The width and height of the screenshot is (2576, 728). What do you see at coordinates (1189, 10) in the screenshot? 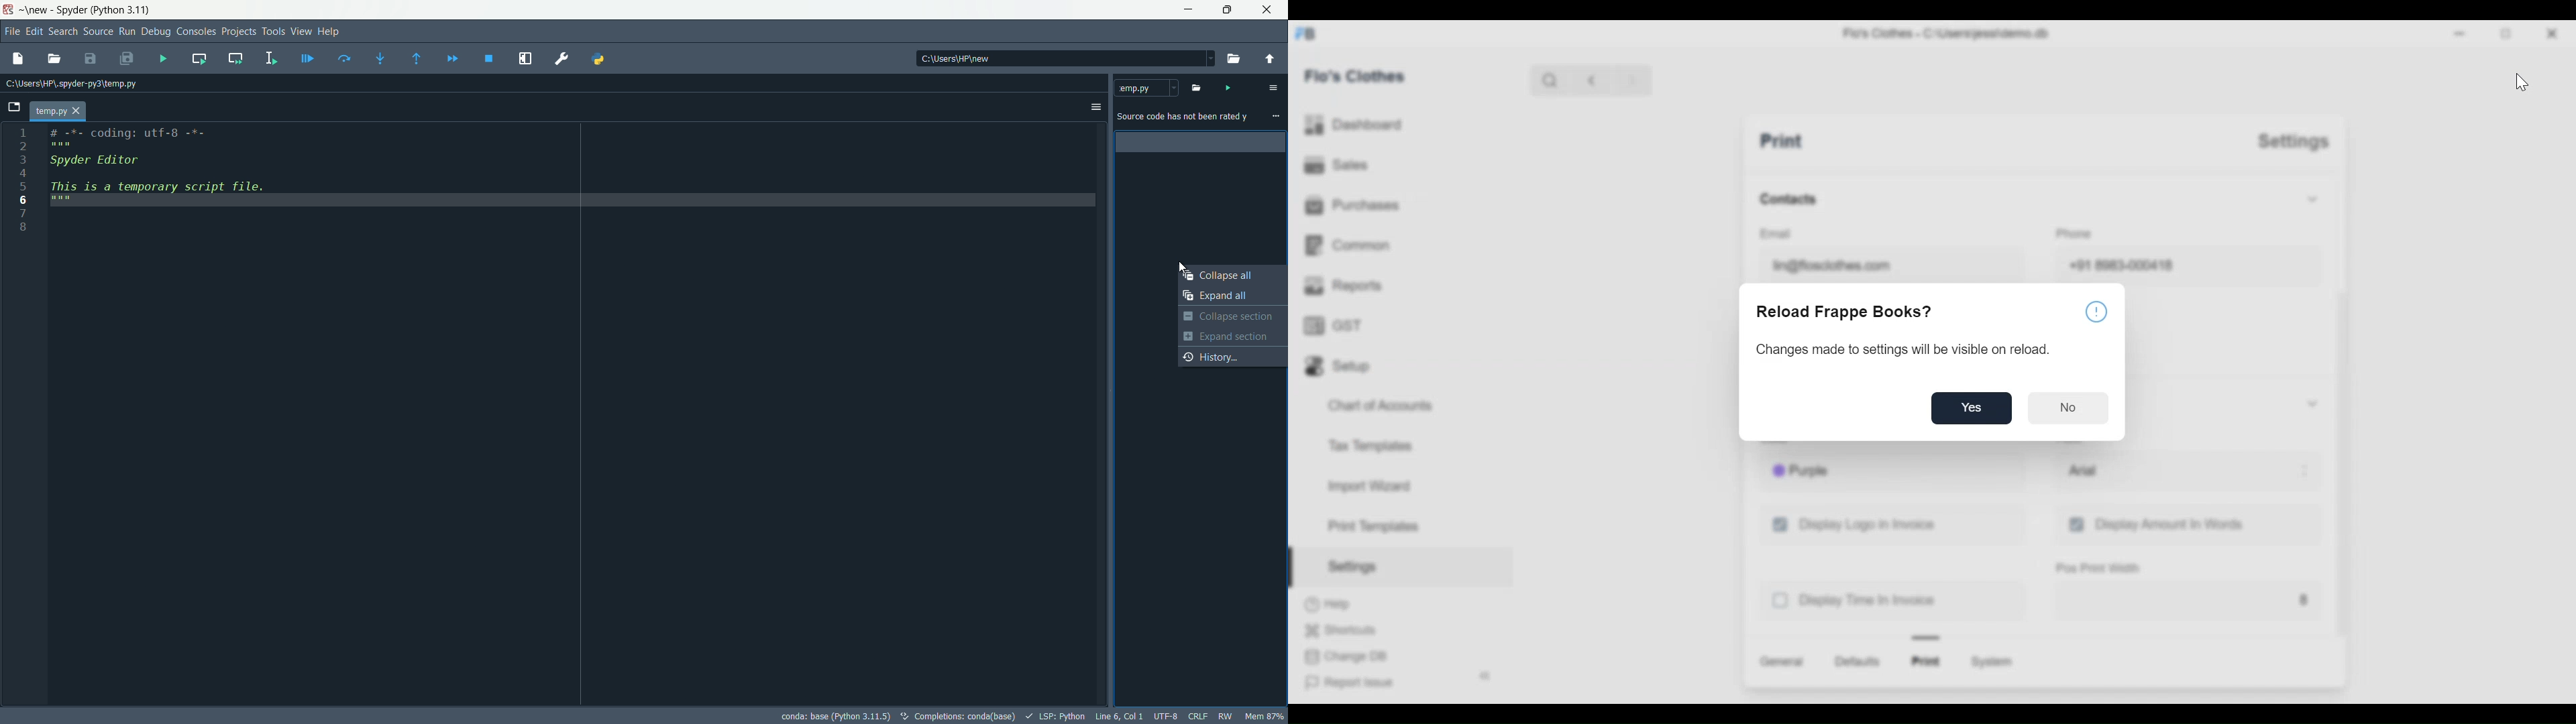
I see `minimize` at bounding box center [1189, 10].